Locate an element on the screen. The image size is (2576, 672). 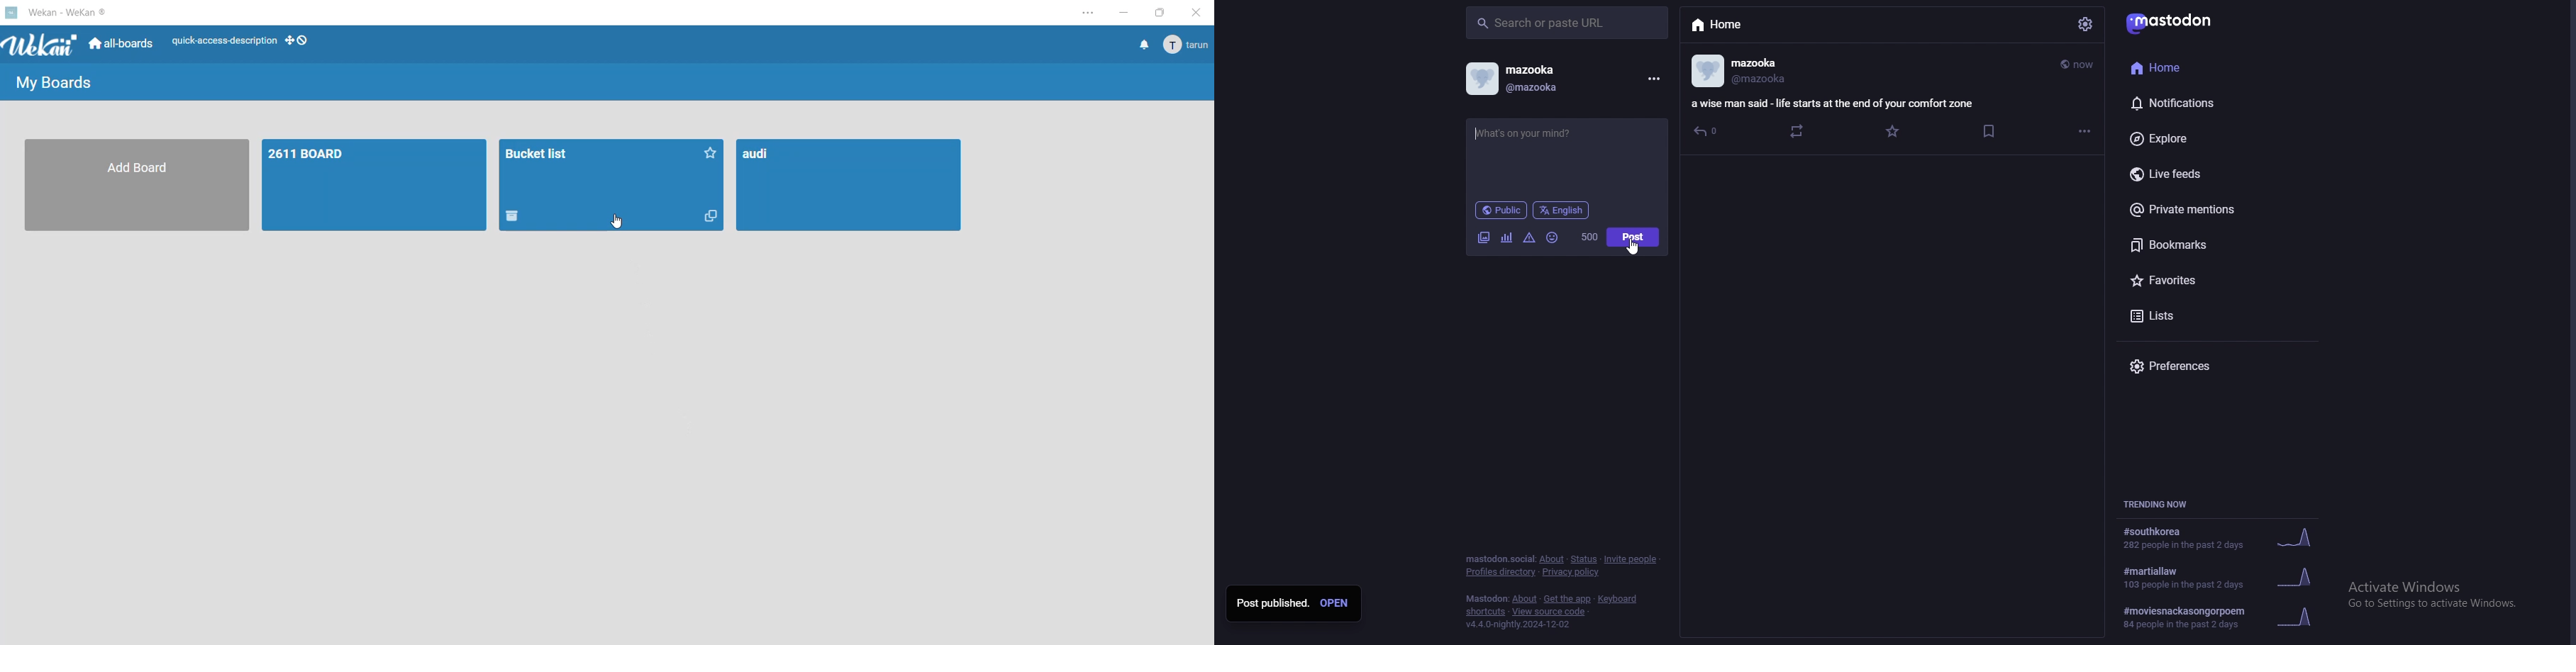
emoji is located at coordinates (1551, 237).